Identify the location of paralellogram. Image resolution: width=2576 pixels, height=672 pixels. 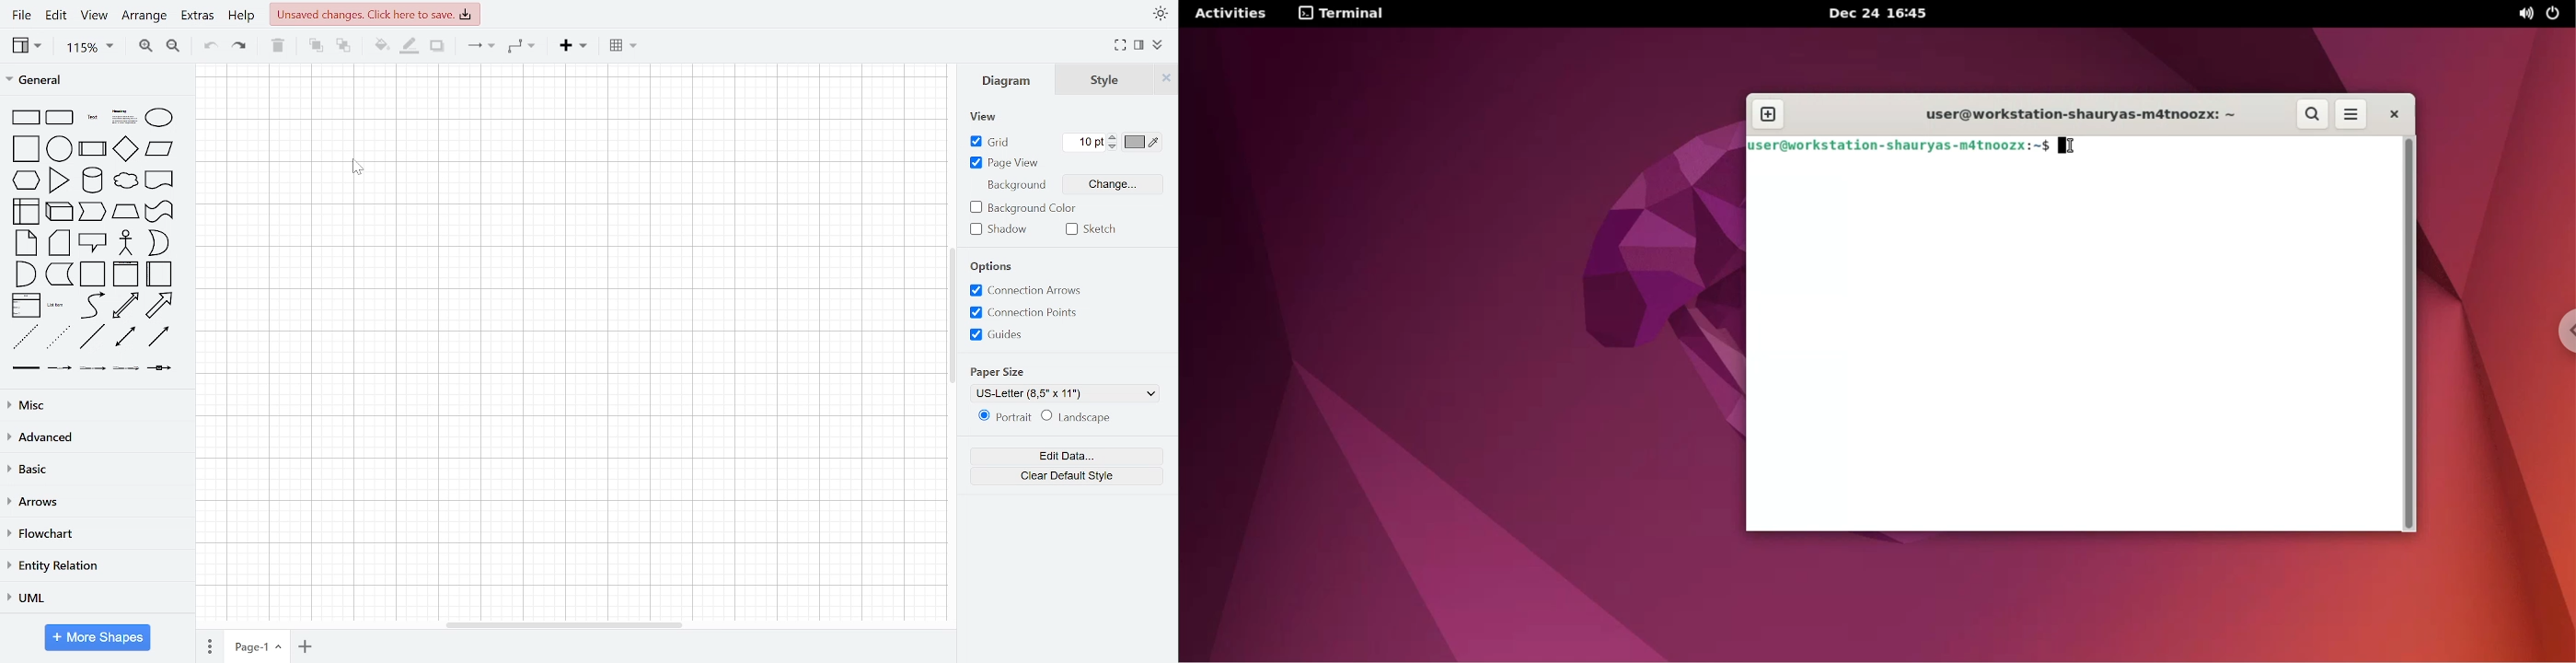
(161, 147).